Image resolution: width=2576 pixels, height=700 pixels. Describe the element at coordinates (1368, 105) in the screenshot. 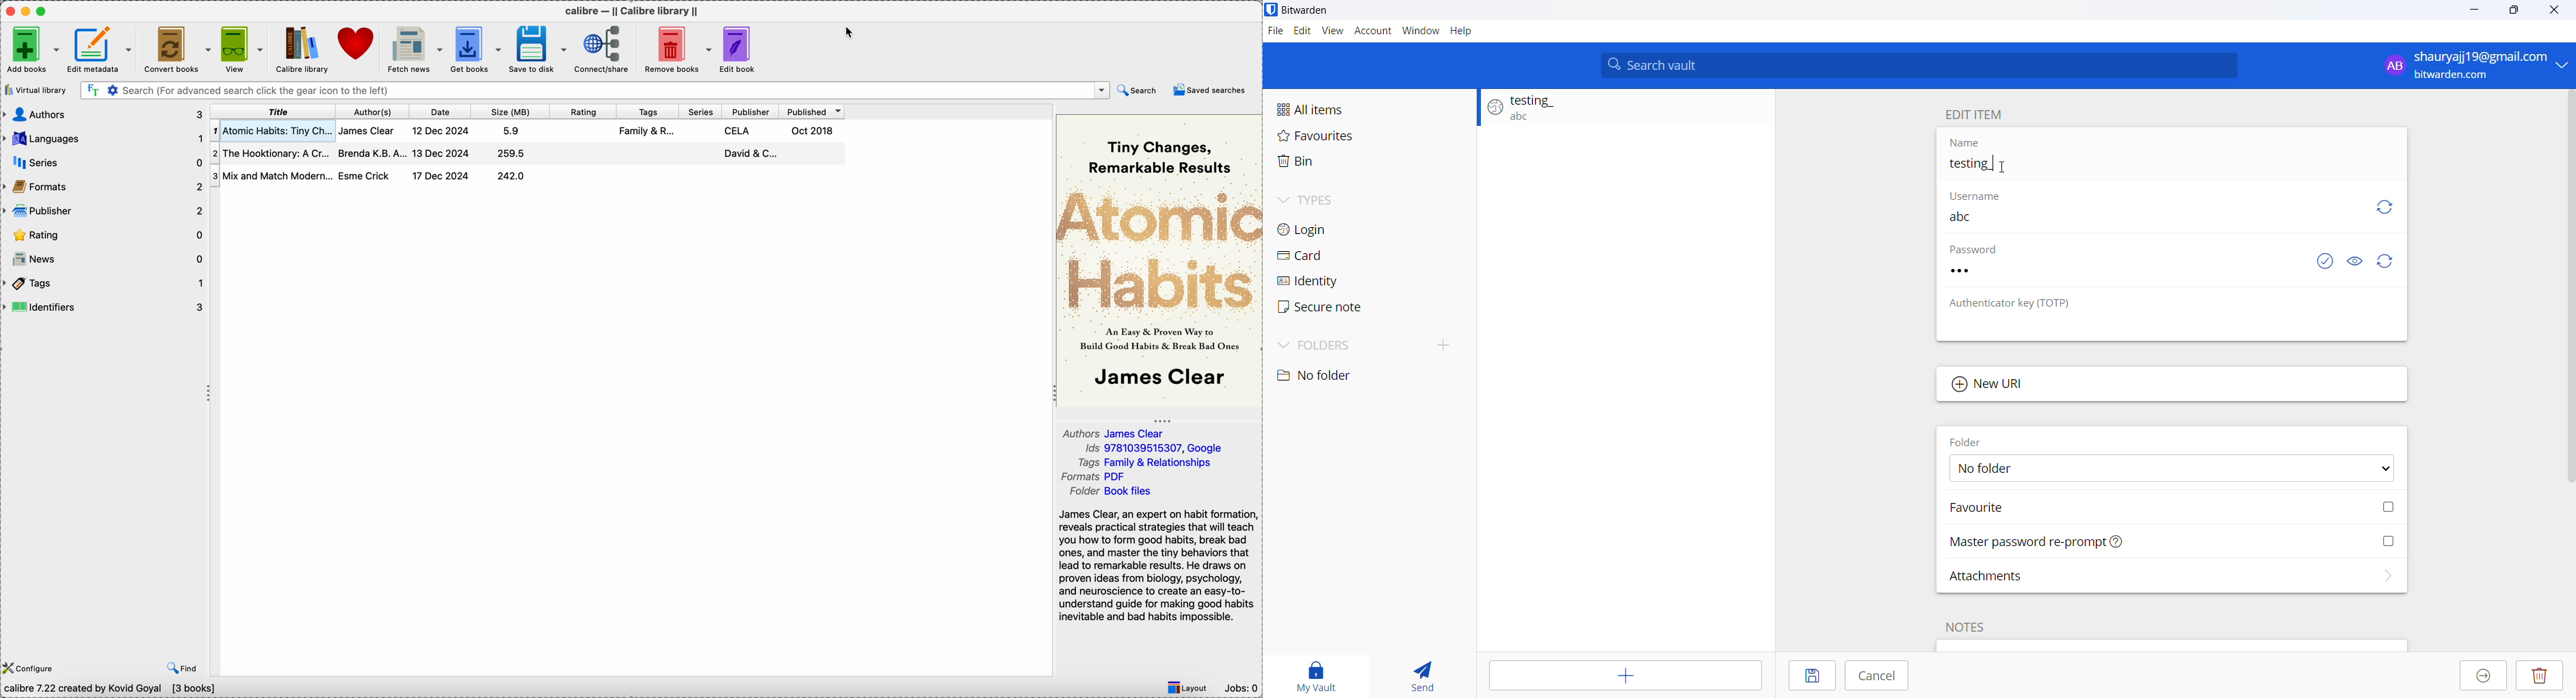

I see `All items` at that location.